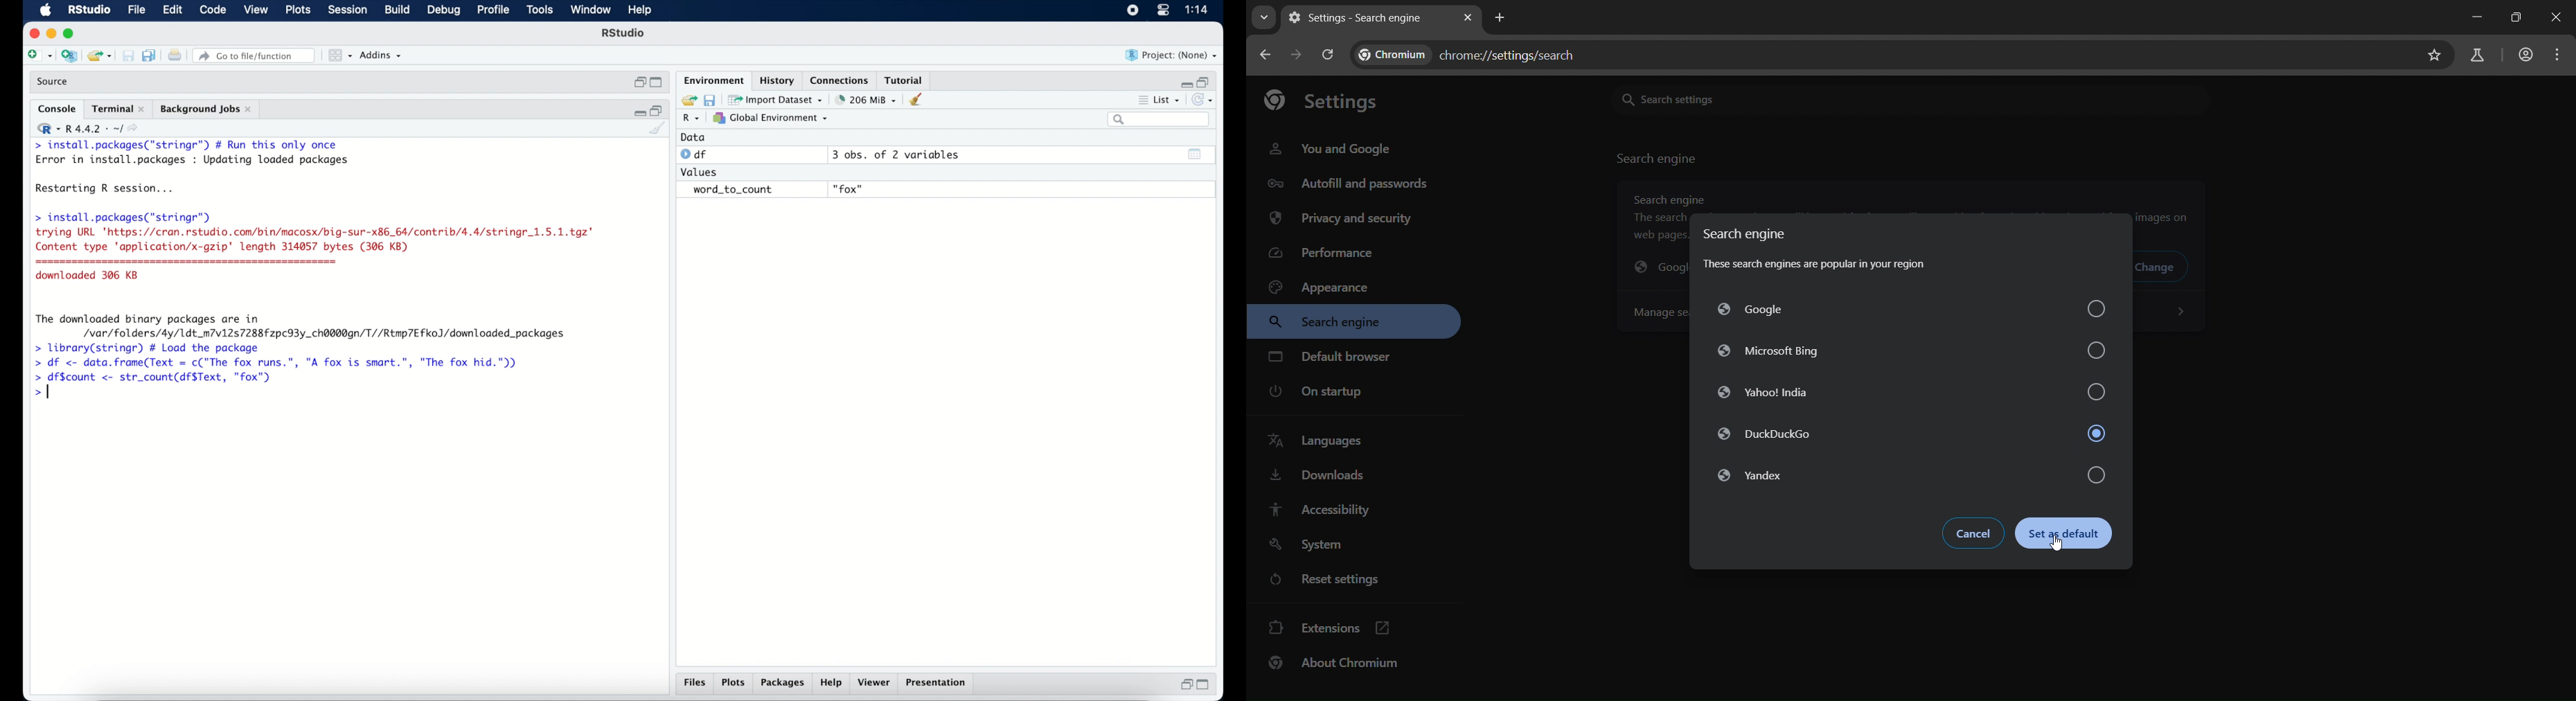 This screenshot has height=728, width=2576. Describe the element at coordinates (904, 79) in the screenshot. I see `tutorial` at that location.